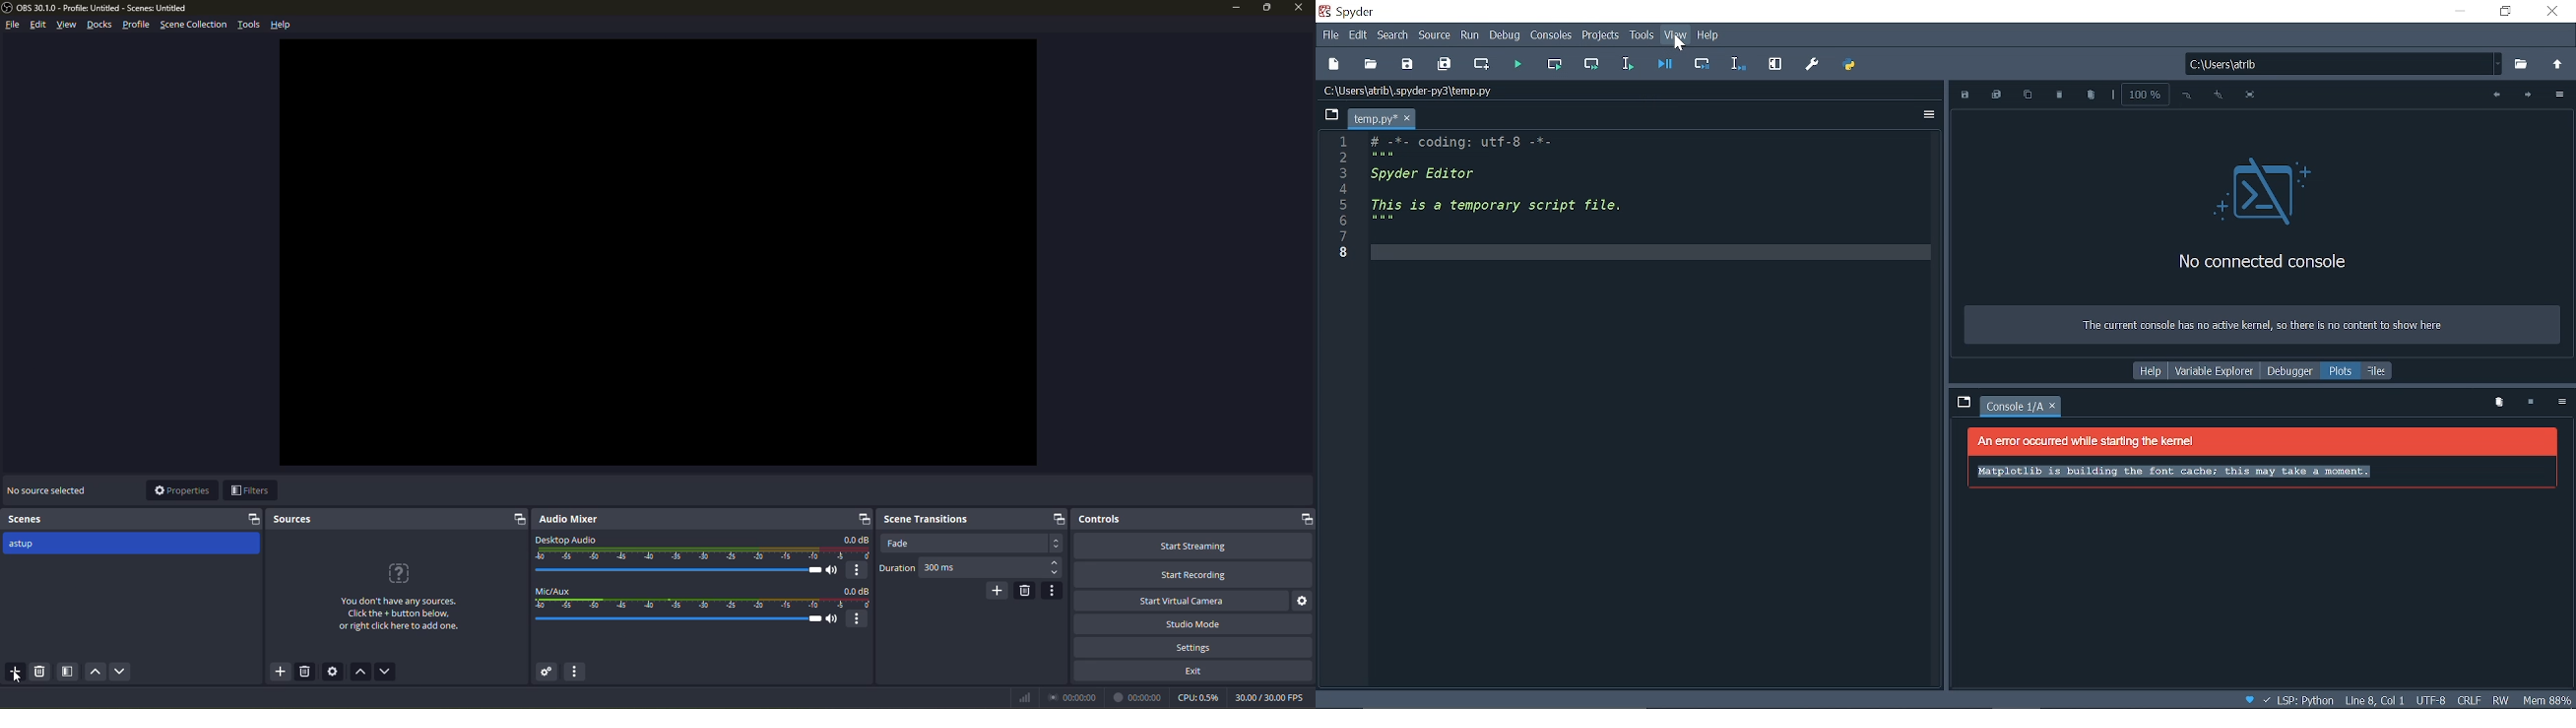 This screenshot has height=728, width=2576. What do you see at coordinates (856, 590) in the screenshot?
I see `db` at bounding box center [856, 590].